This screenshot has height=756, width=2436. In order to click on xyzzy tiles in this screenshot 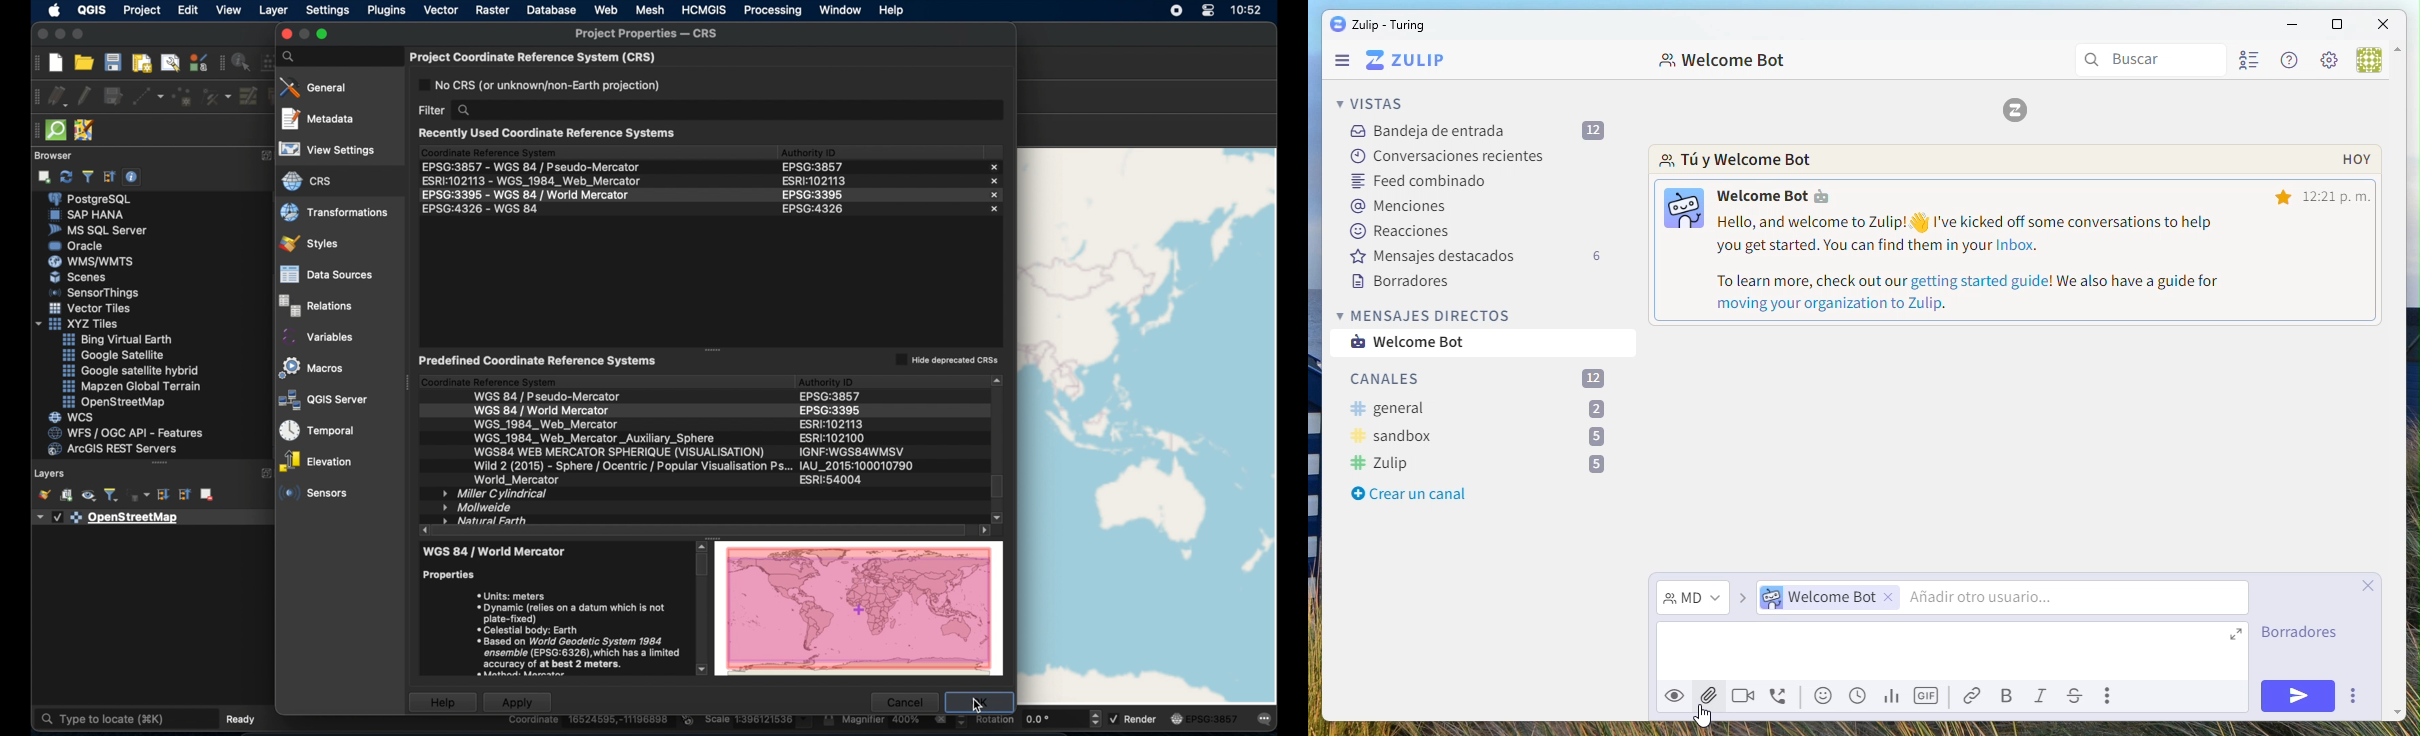, I will do `click(76, 324)`.